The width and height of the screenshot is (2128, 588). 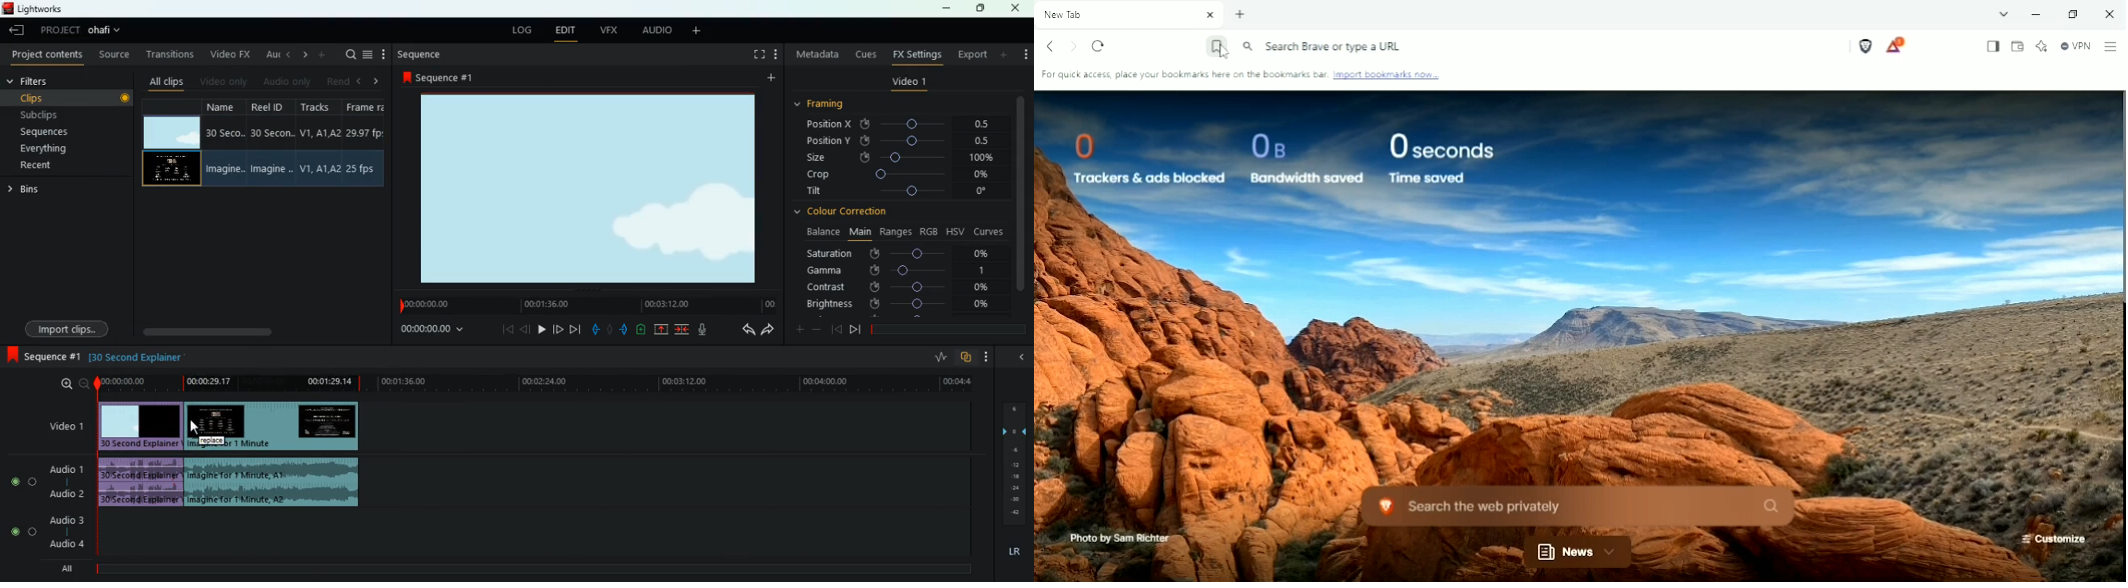 What do you see at coordinates (60, 30) in the screenshot?
I see `project` at bounding box center [60, 30].